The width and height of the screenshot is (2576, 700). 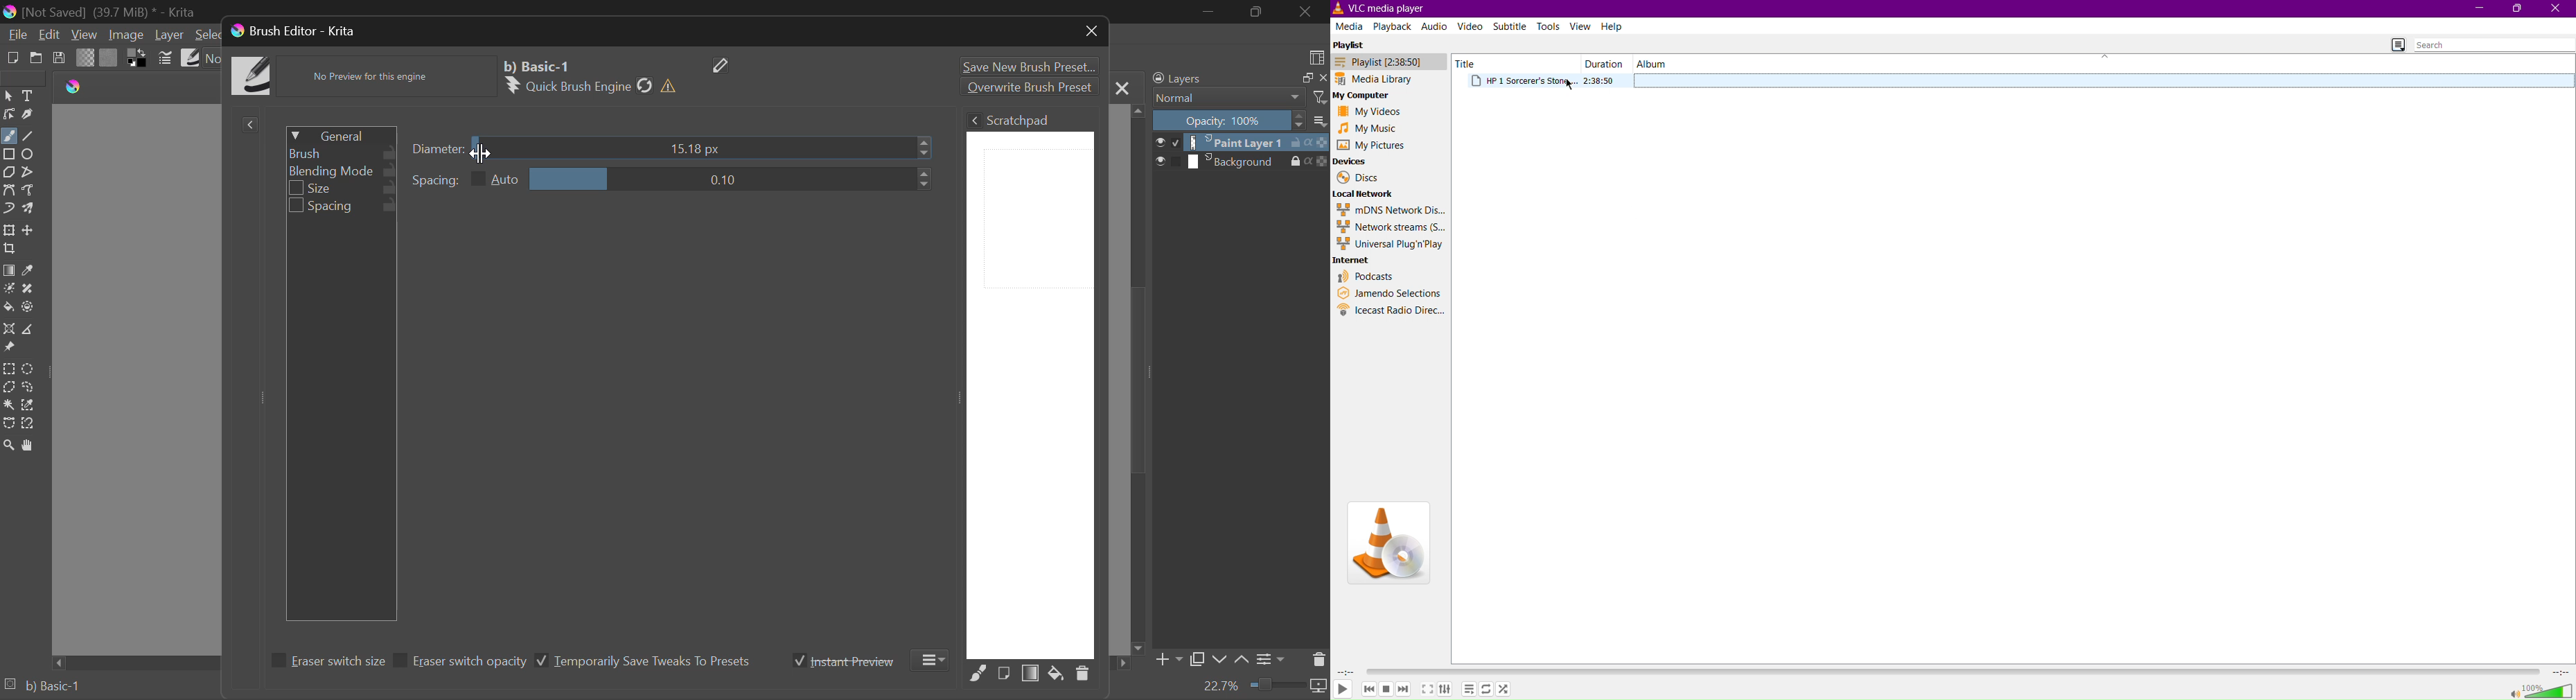 I want to click on Eraser switch opacity, so click(x=461, y=662).